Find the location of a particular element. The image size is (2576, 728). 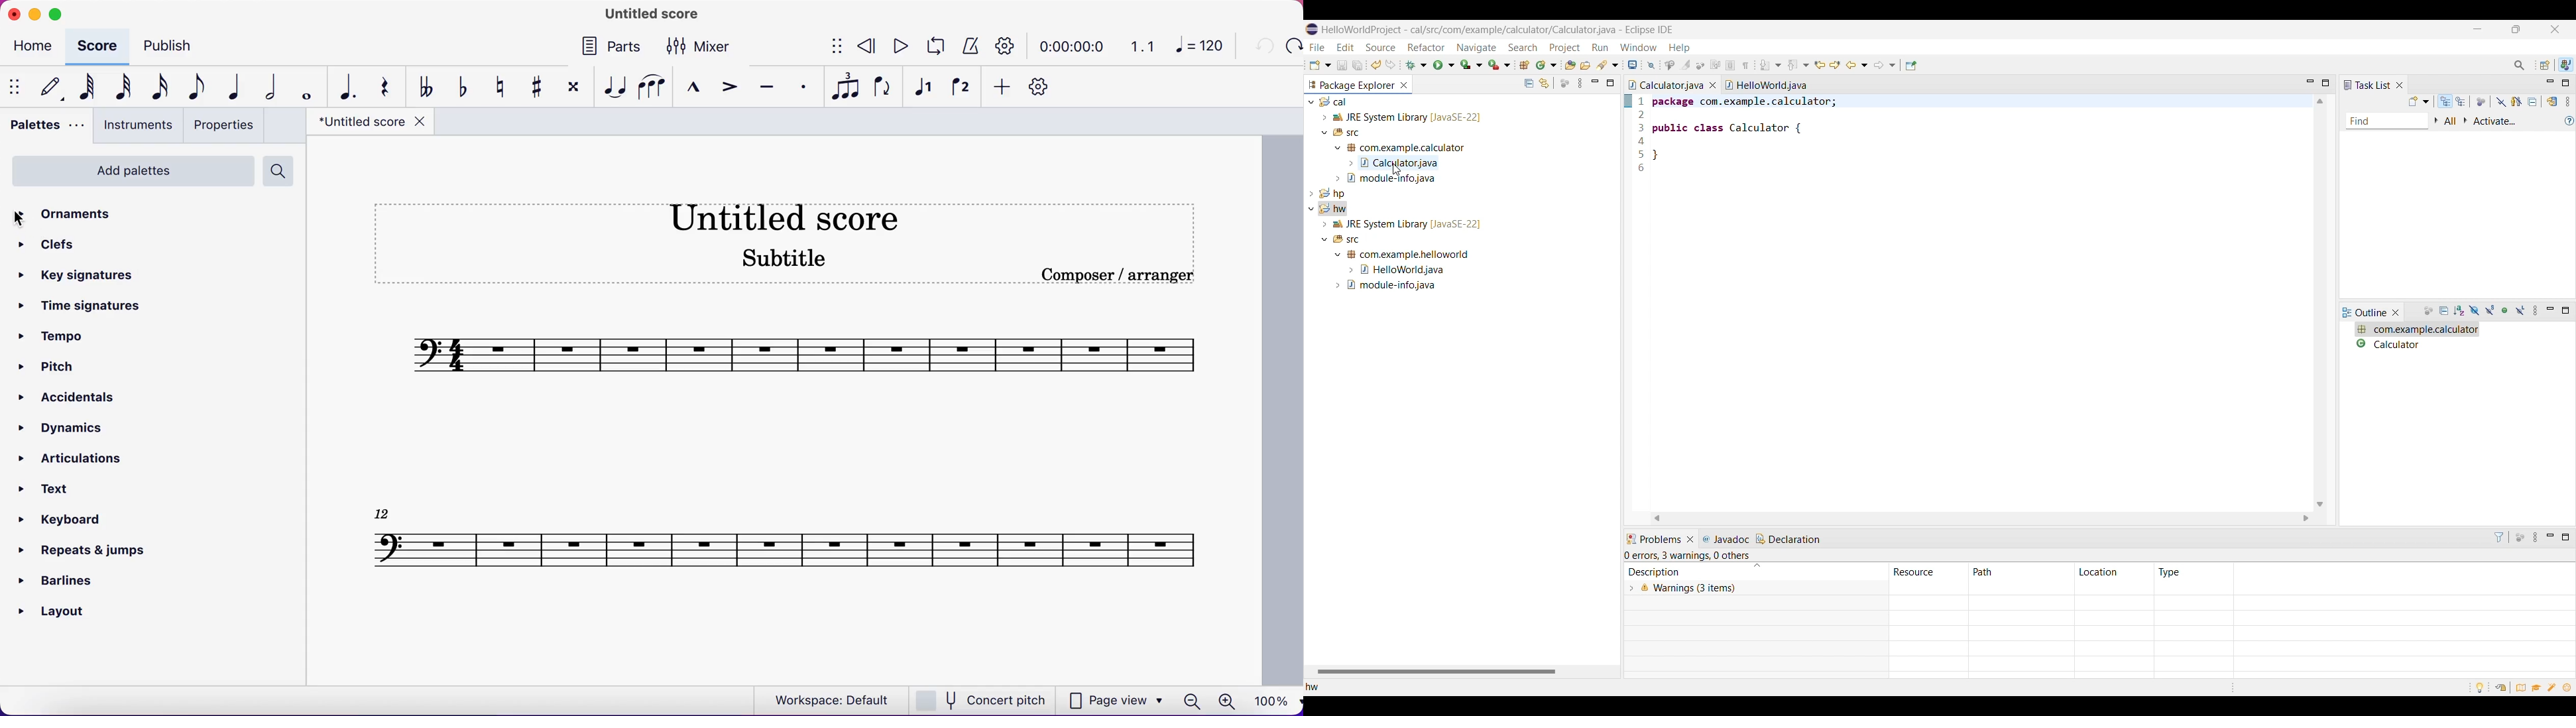

Collapse all is located at coordinates (1529, 83).